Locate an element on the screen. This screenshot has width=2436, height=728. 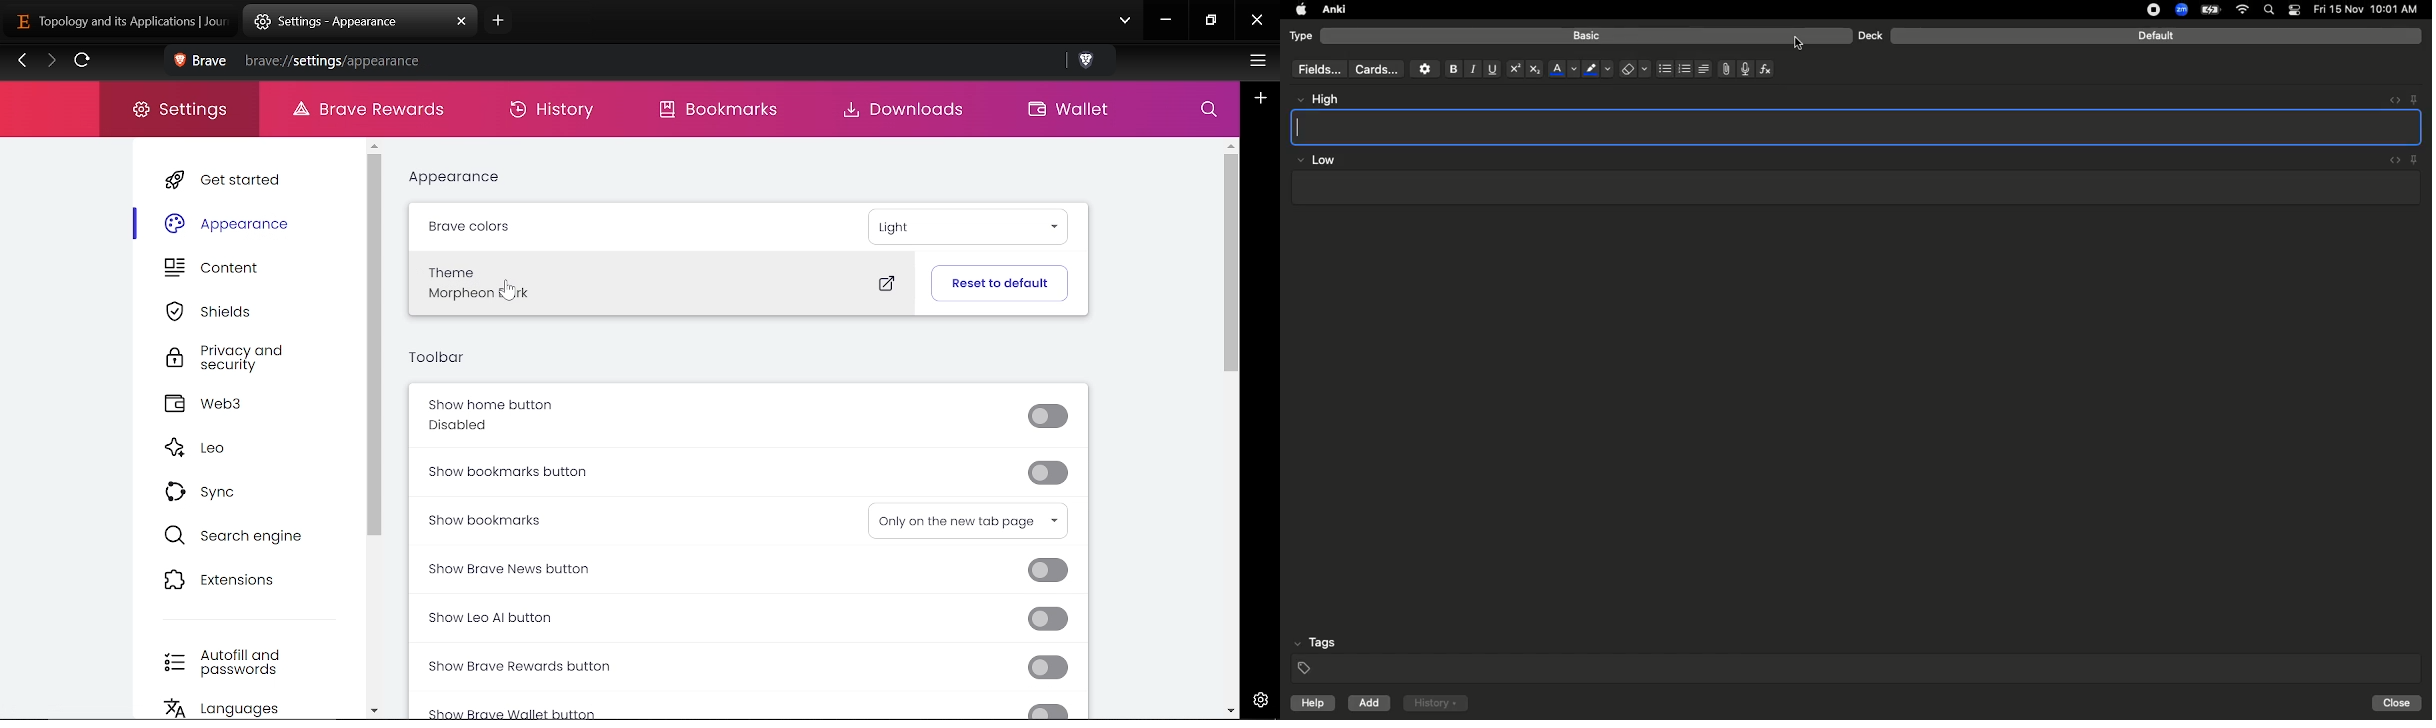
Embed is located at coordinates (2391, 161).